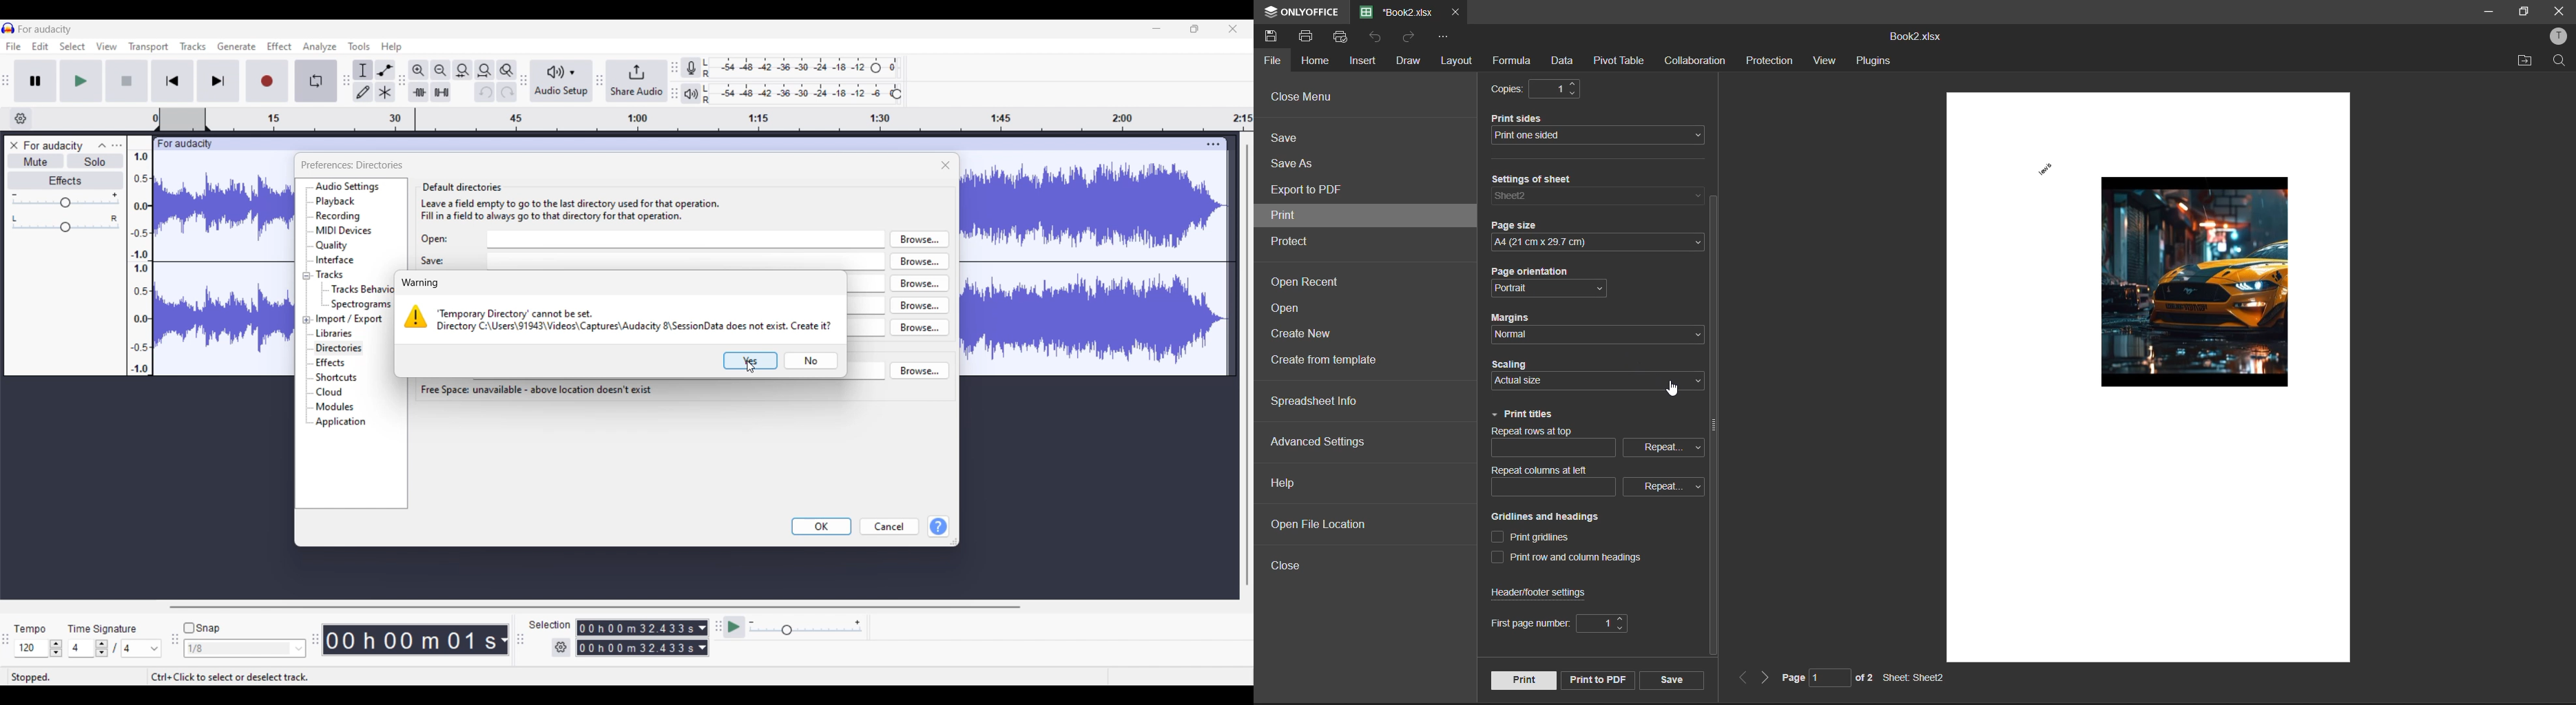 This screenshot has height=728, width=2576. What do you see at coordinates (823, 527) in the screenshot?
I see `OK` at bounding box center [823, 527].